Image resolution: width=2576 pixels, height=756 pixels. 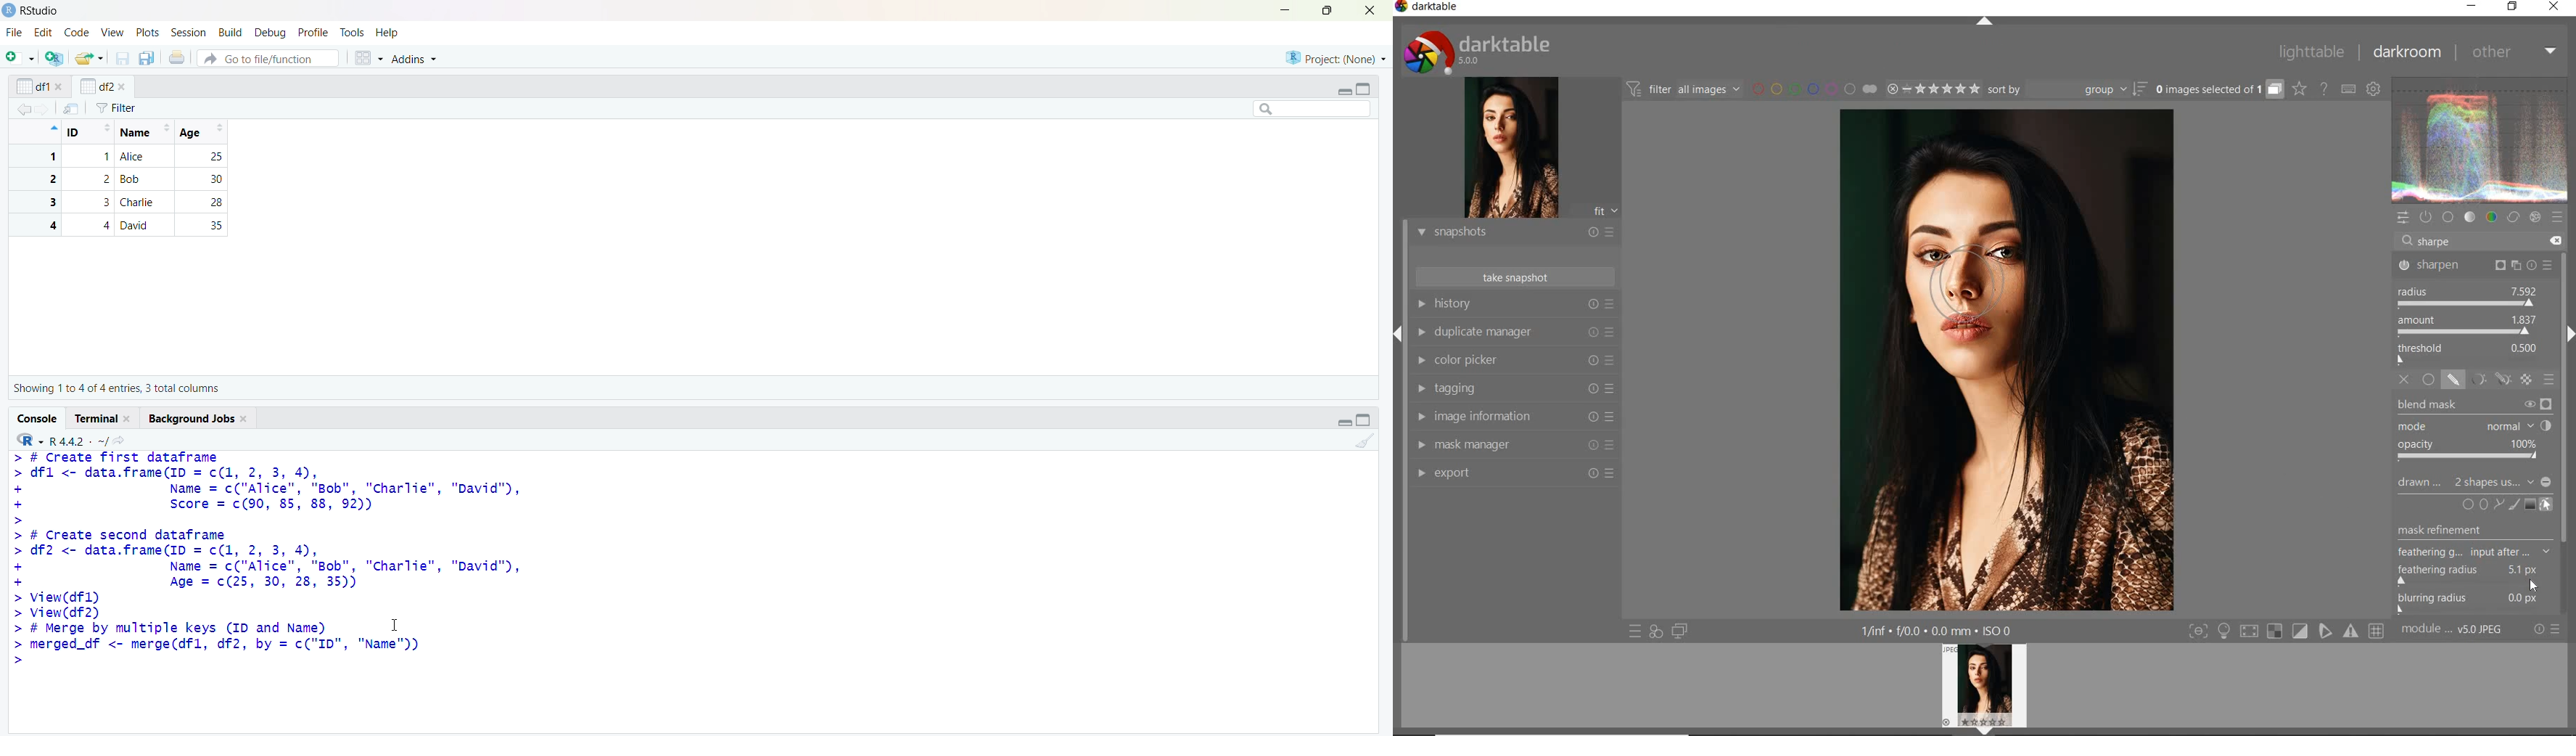 I want to click on ID, so click(x=89, y=132).